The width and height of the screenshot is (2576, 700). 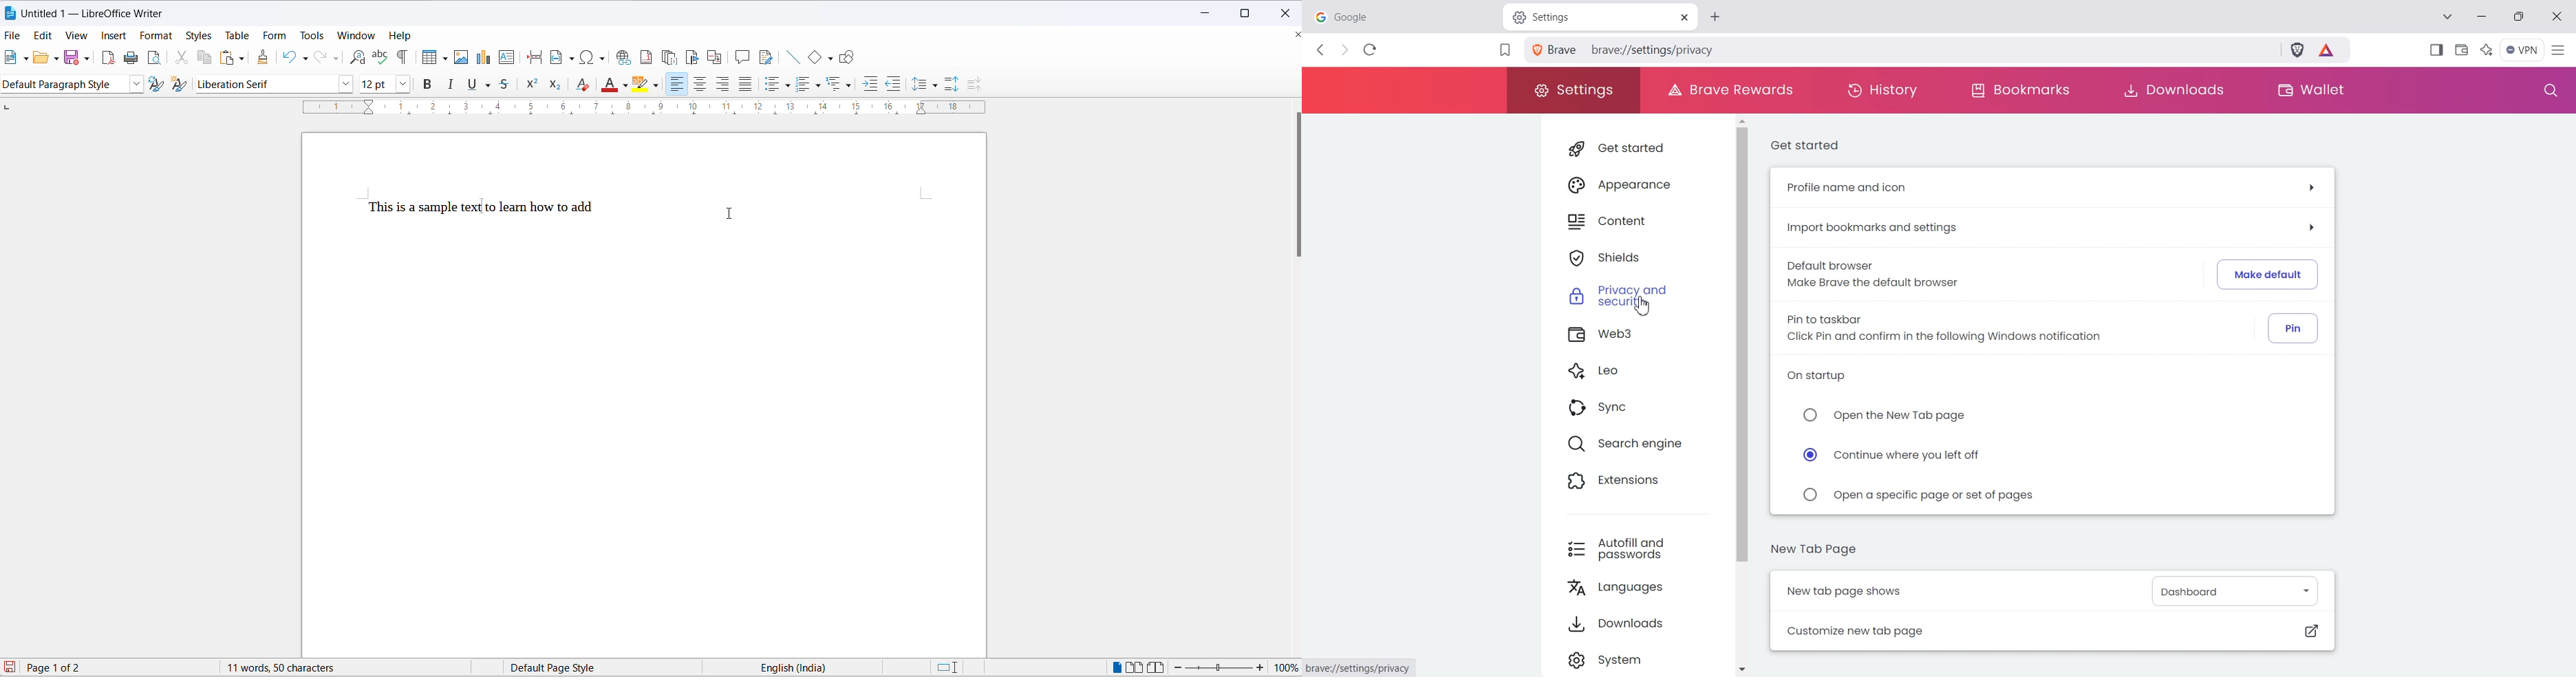 What do you see at coordinates (109, 59) in the screenshot?
I see `export as pdf` at bounding box center [109, 59].